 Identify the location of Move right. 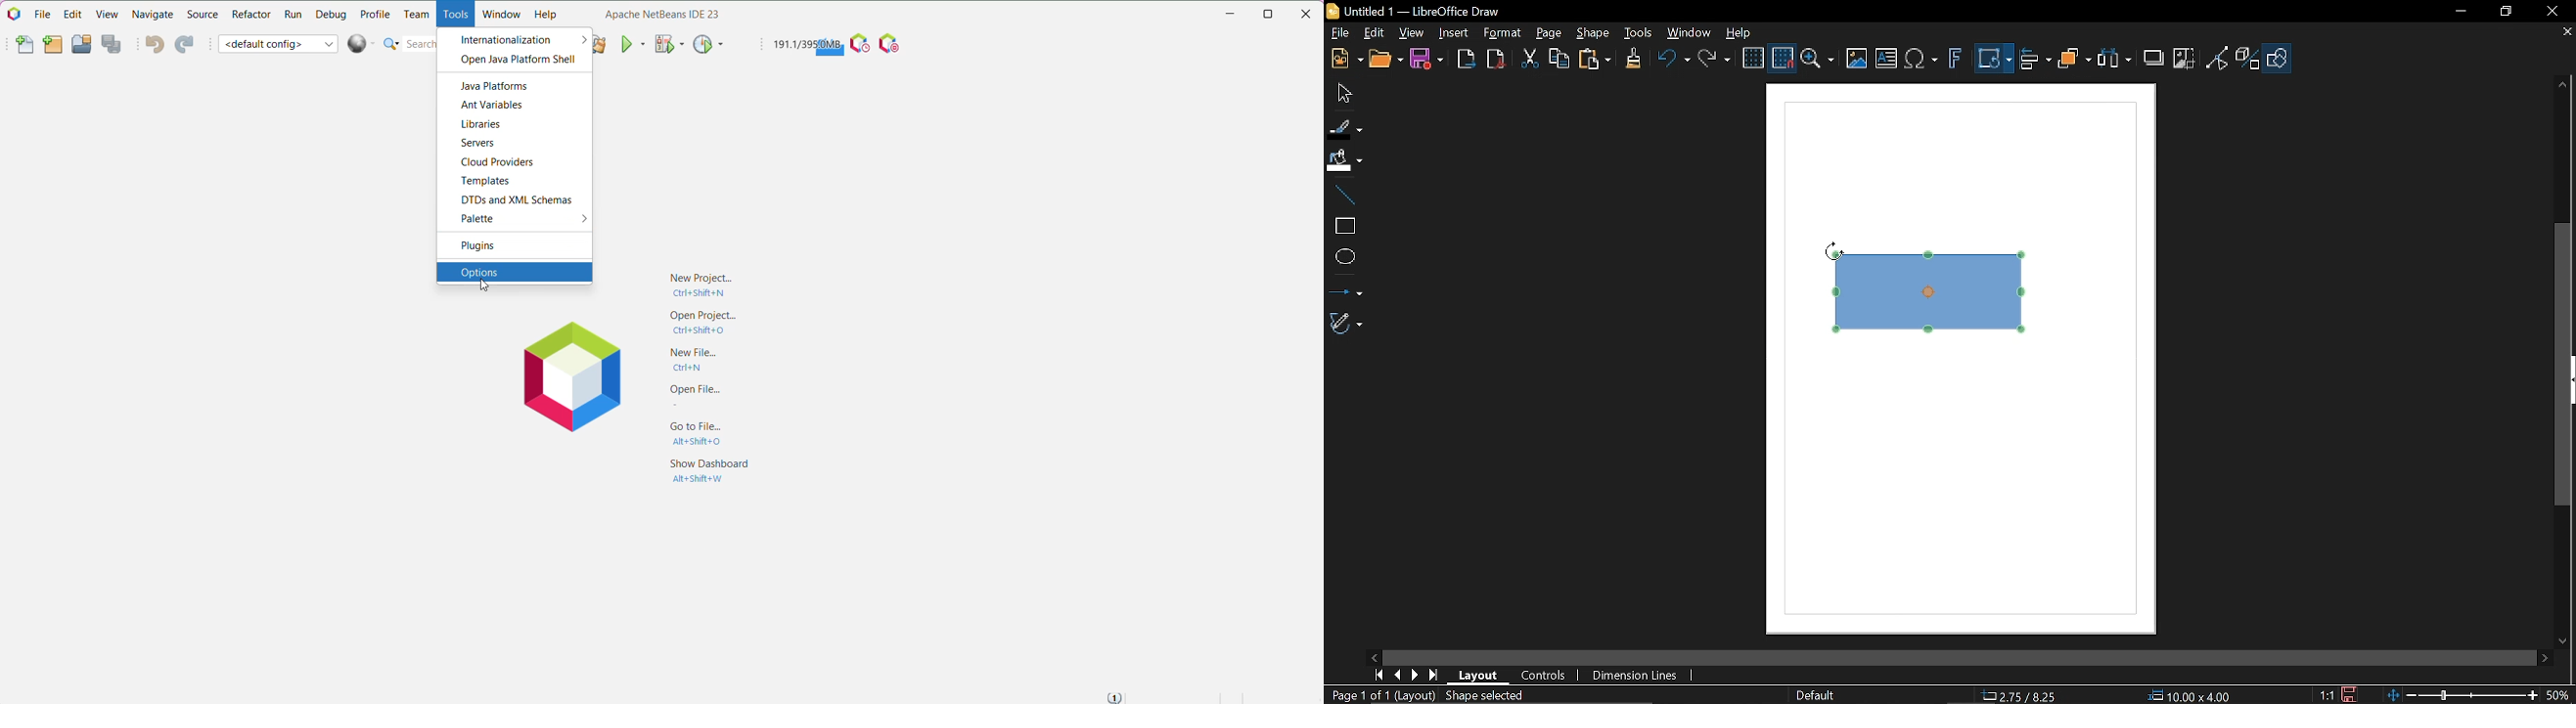
(2547, 659).